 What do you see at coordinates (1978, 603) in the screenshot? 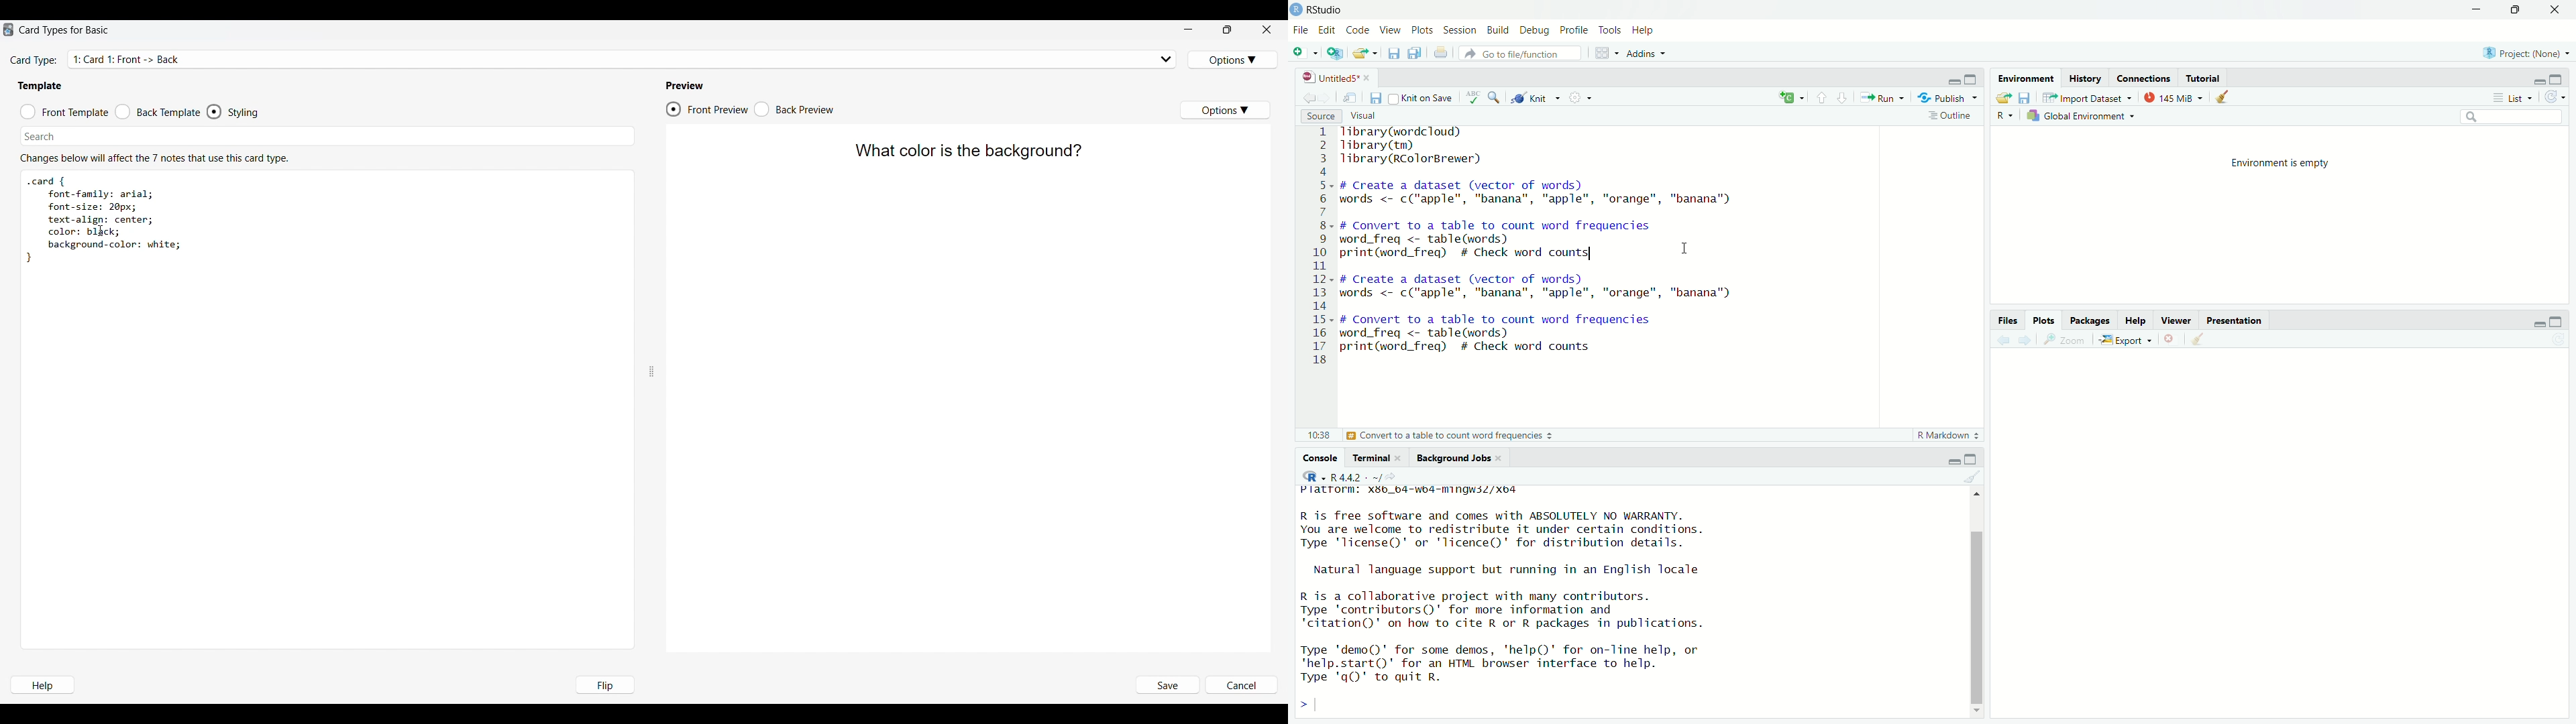
I see `Scrollbar` at bounding box center [1978, 603].